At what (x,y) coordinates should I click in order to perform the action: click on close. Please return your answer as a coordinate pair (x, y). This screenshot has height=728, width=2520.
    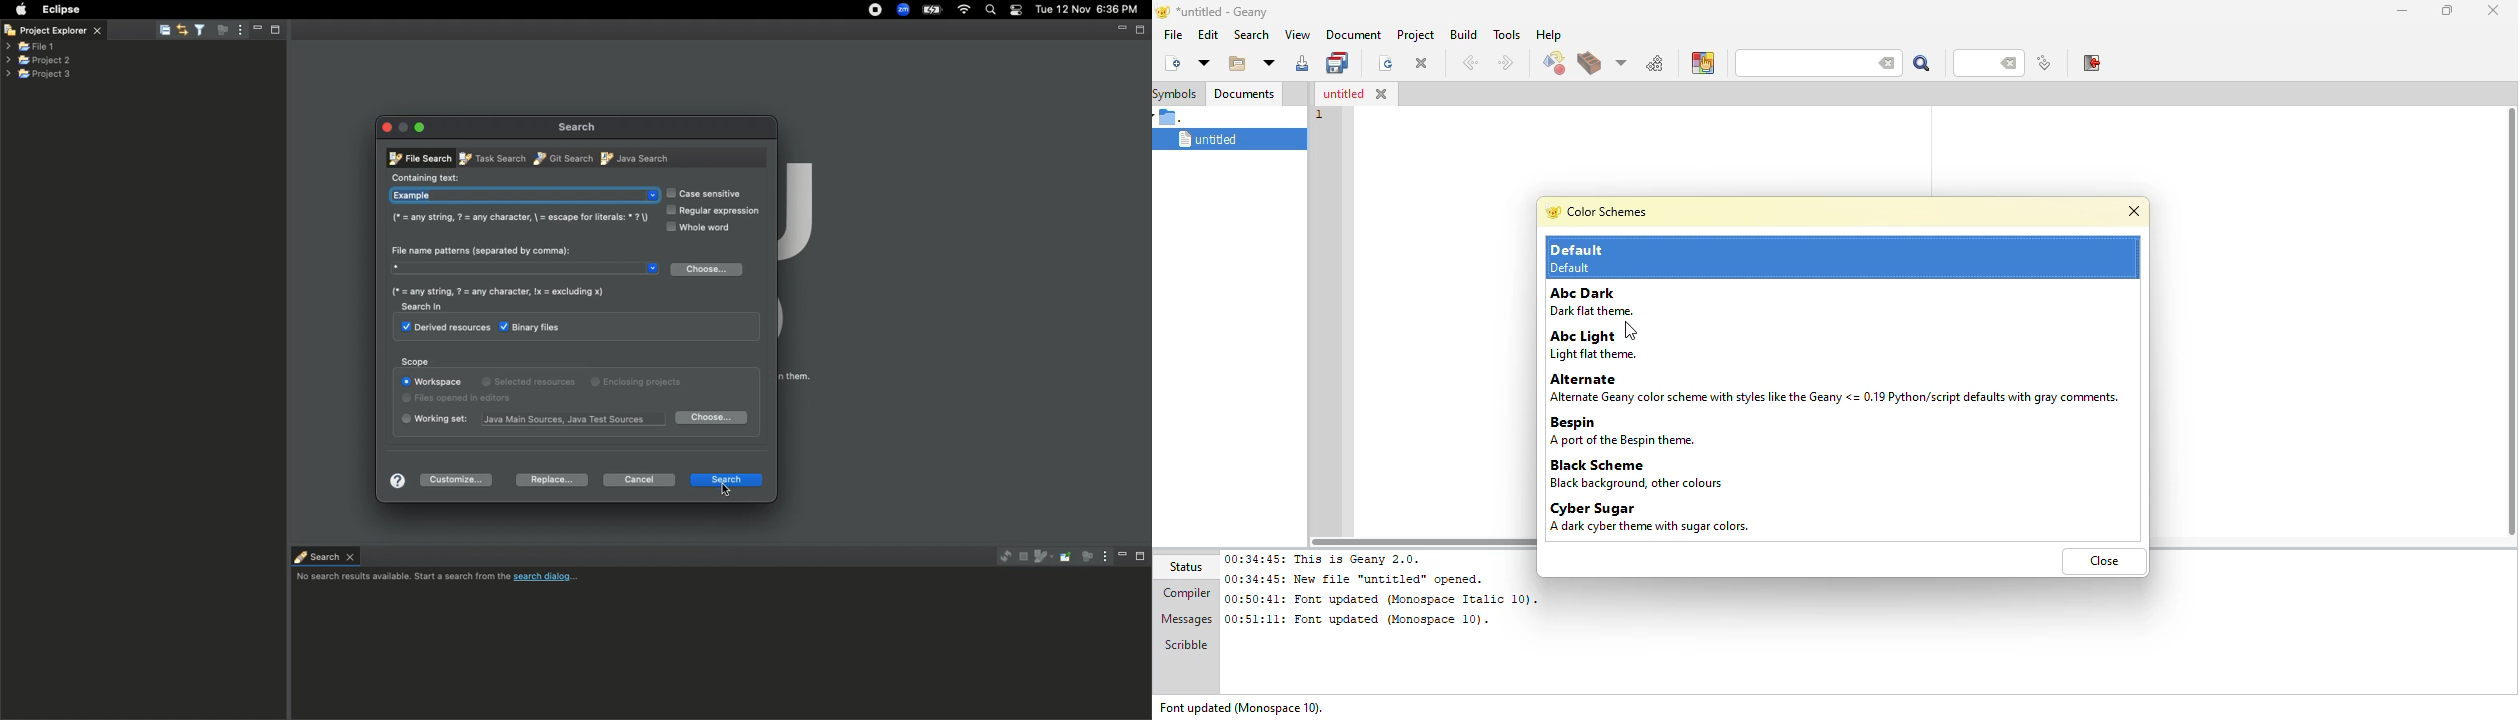
    Looking at the image, I should click on (2494, 10).